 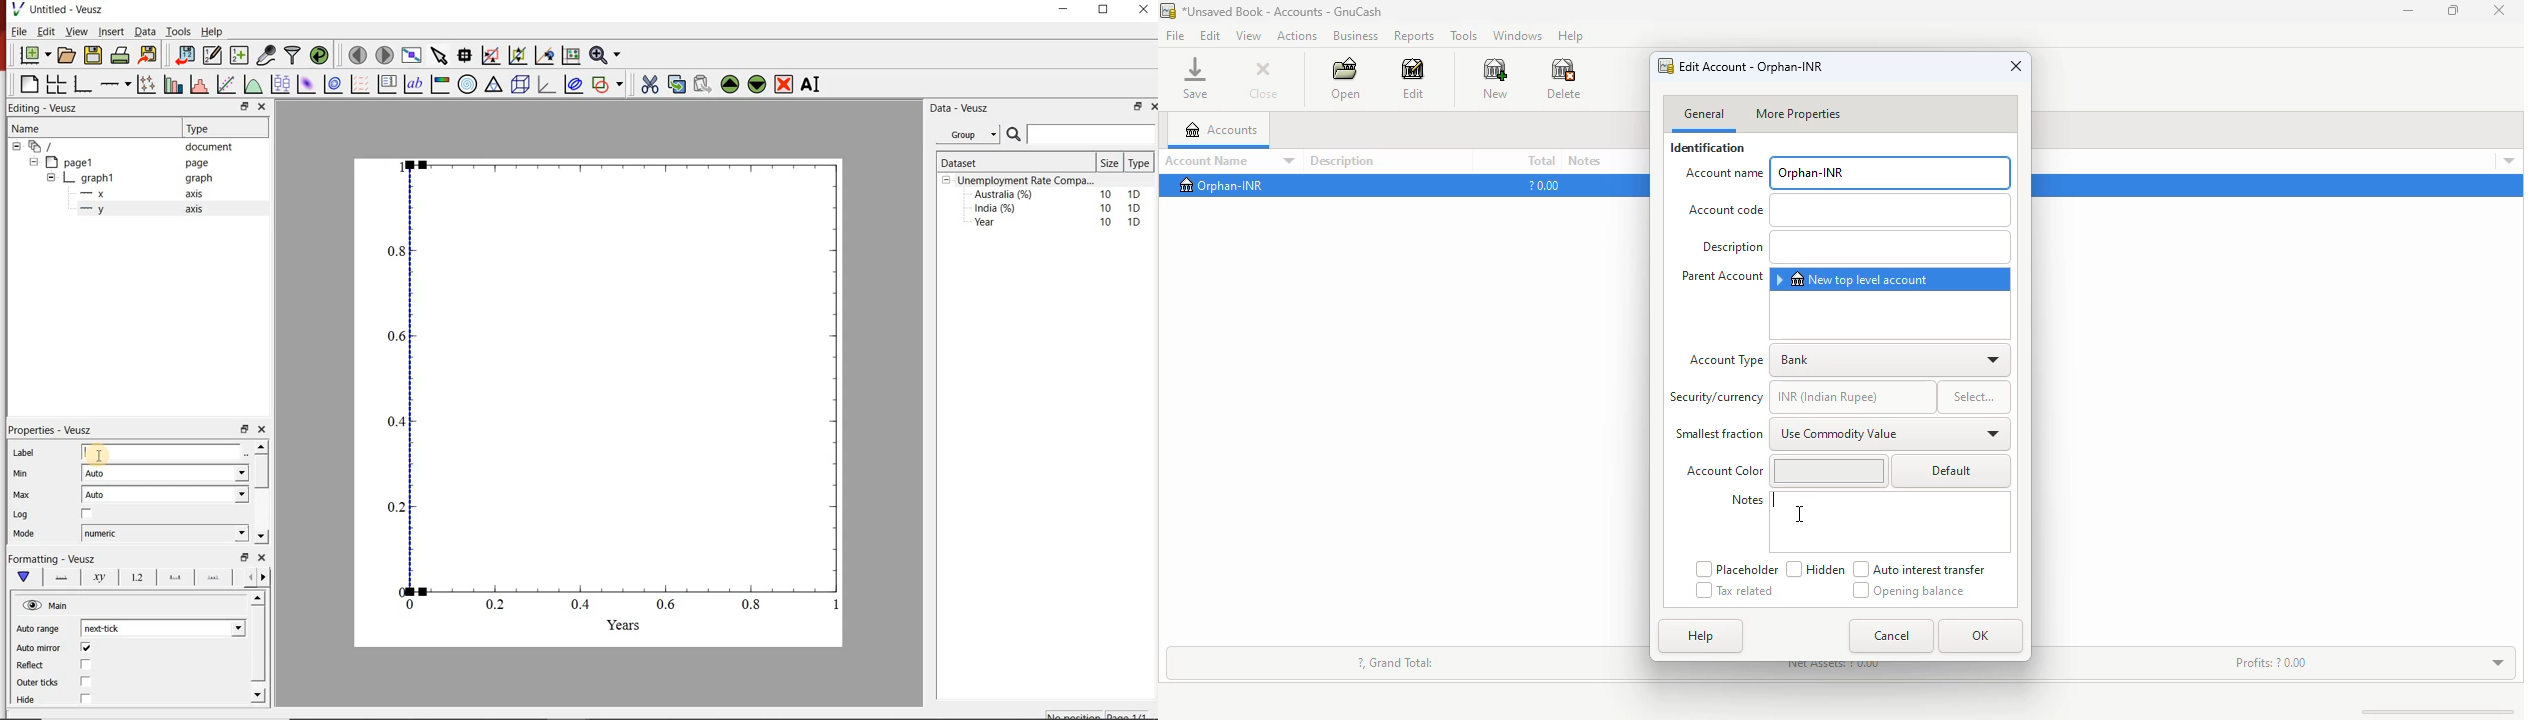 I want to click on Year 10 1D, so click(x=1062, y=223).